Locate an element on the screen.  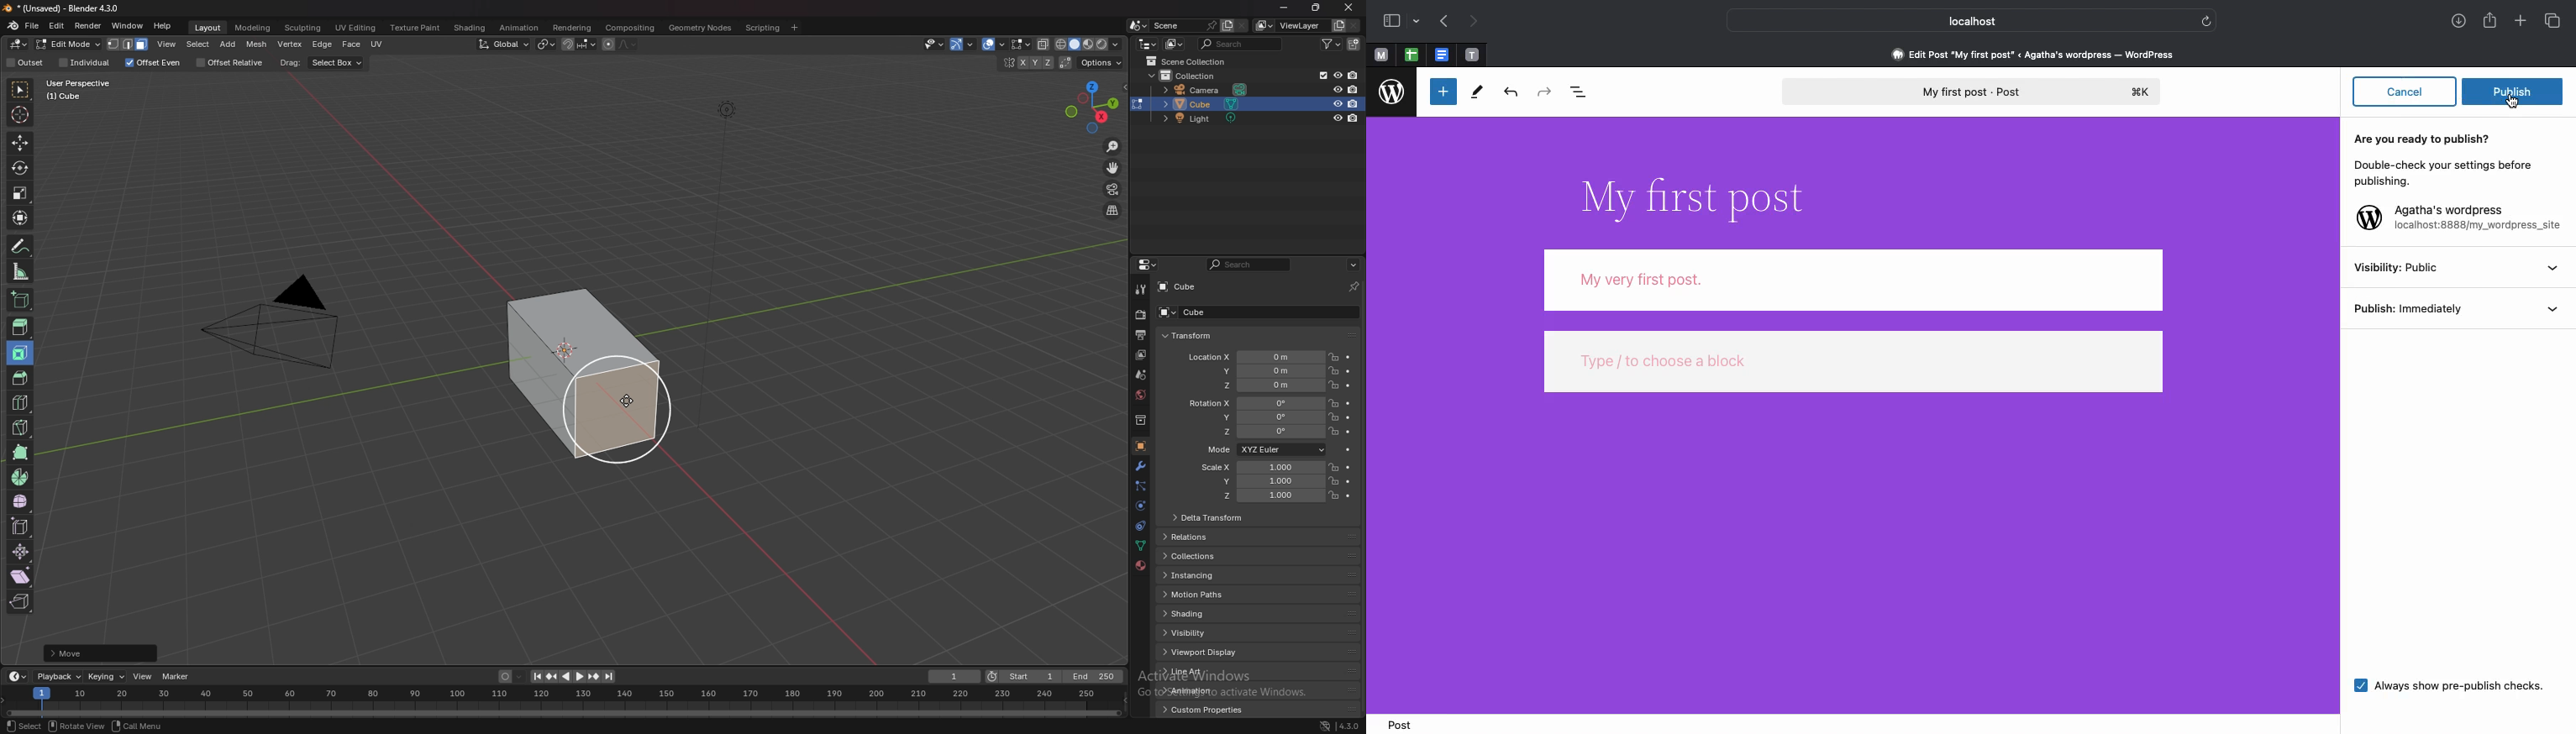
scale is located at coordinates (20, 193).